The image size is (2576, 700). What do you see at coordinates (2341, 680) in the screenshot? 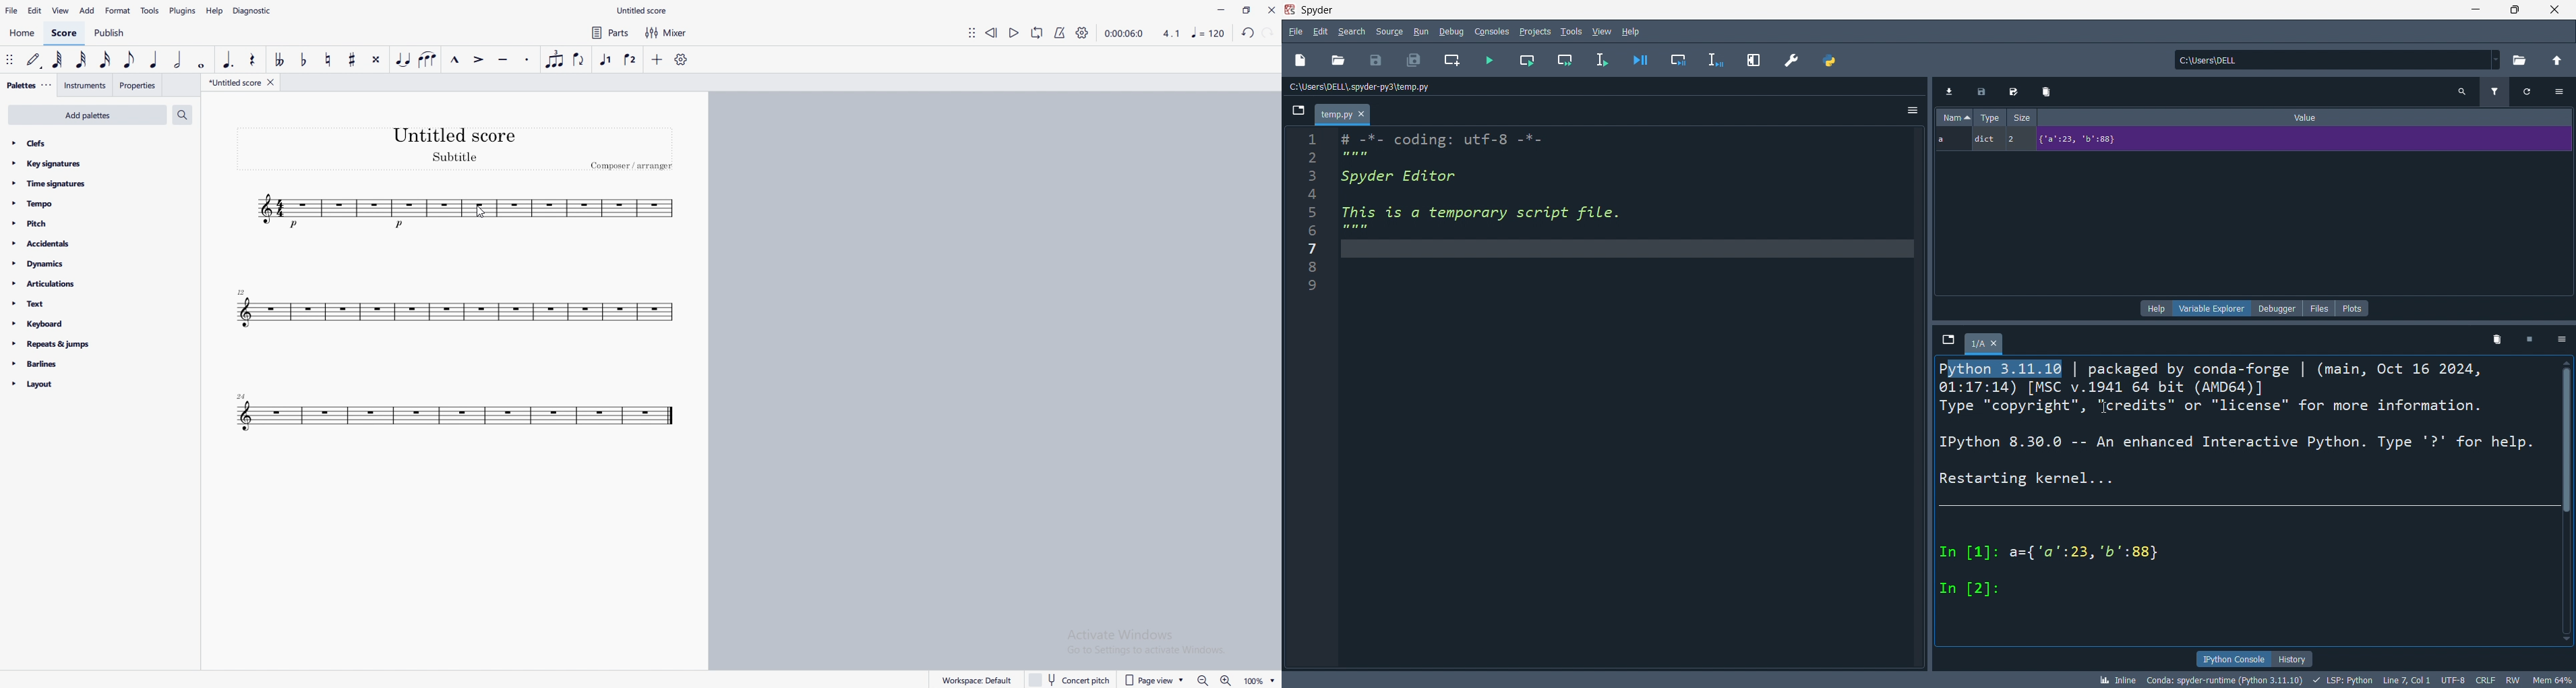
I see `LSP: Python` at bounding box center [2341, 680].